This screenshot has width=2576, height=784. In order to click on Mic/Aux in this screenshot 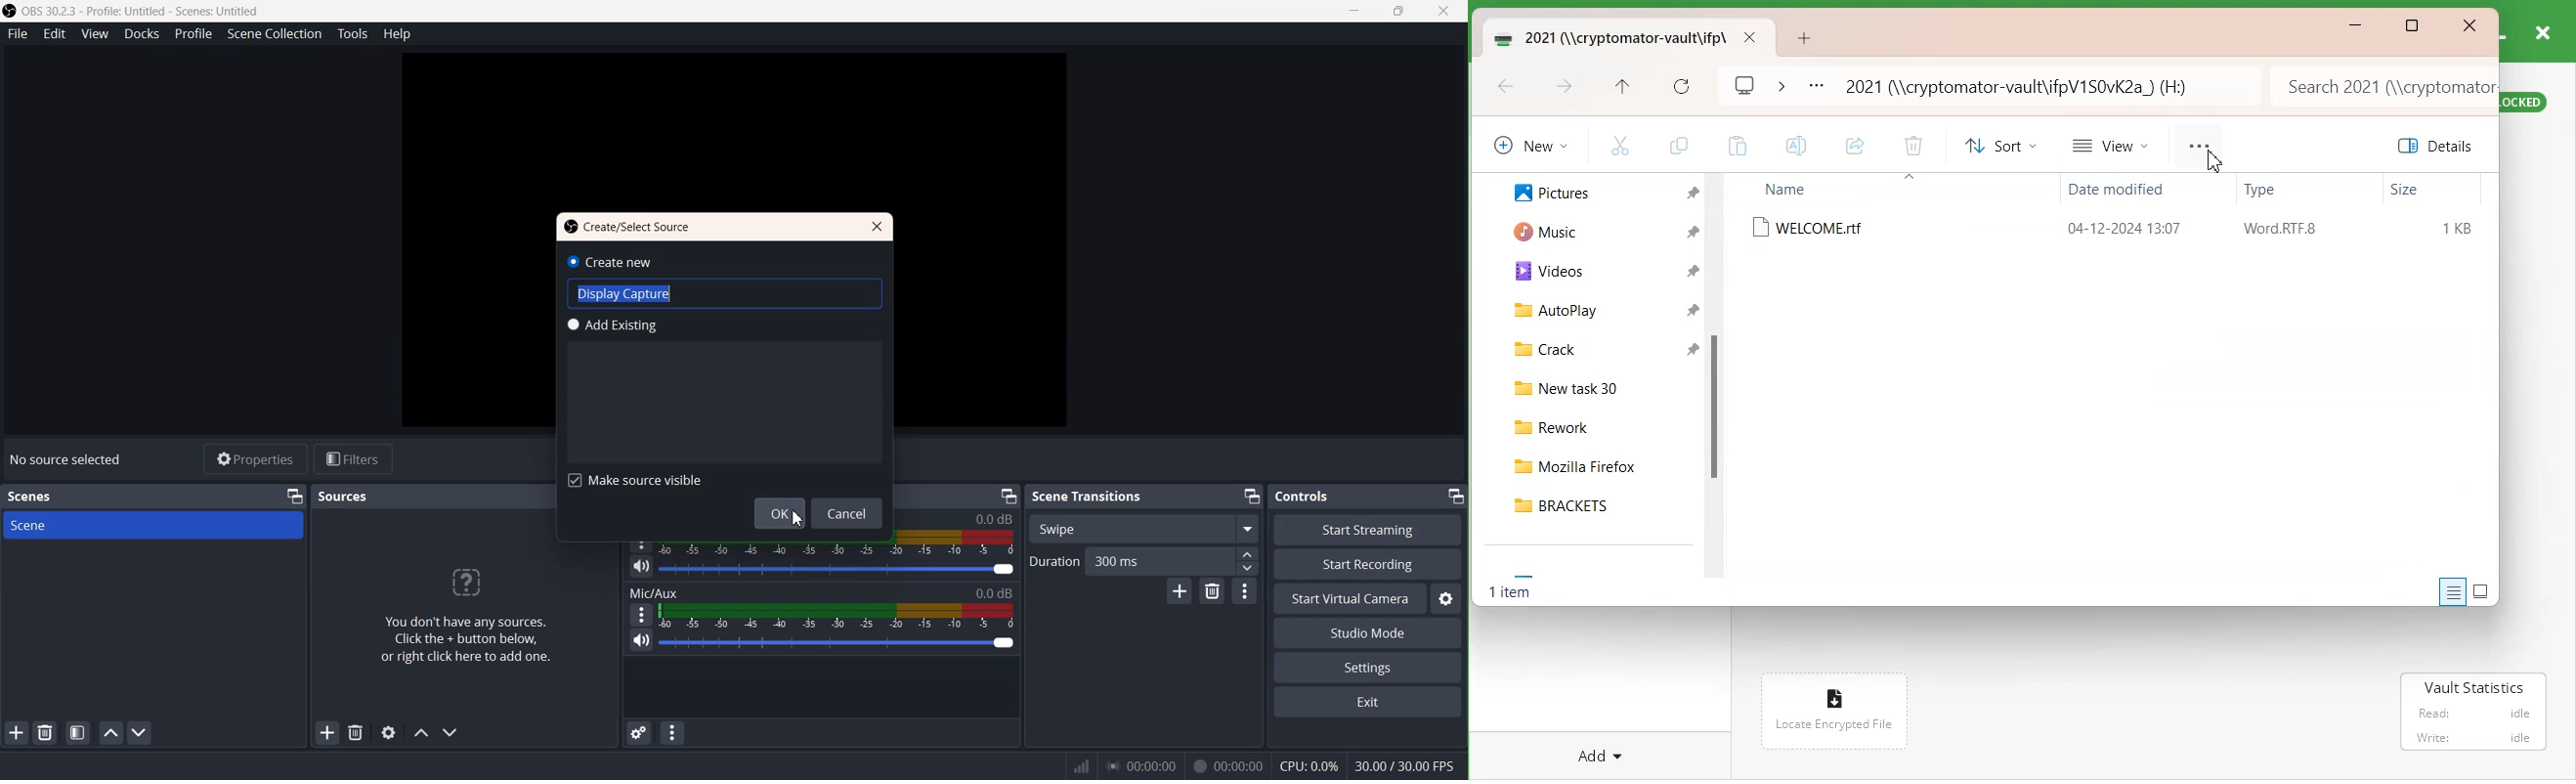, I will do `click(820, 593)`.